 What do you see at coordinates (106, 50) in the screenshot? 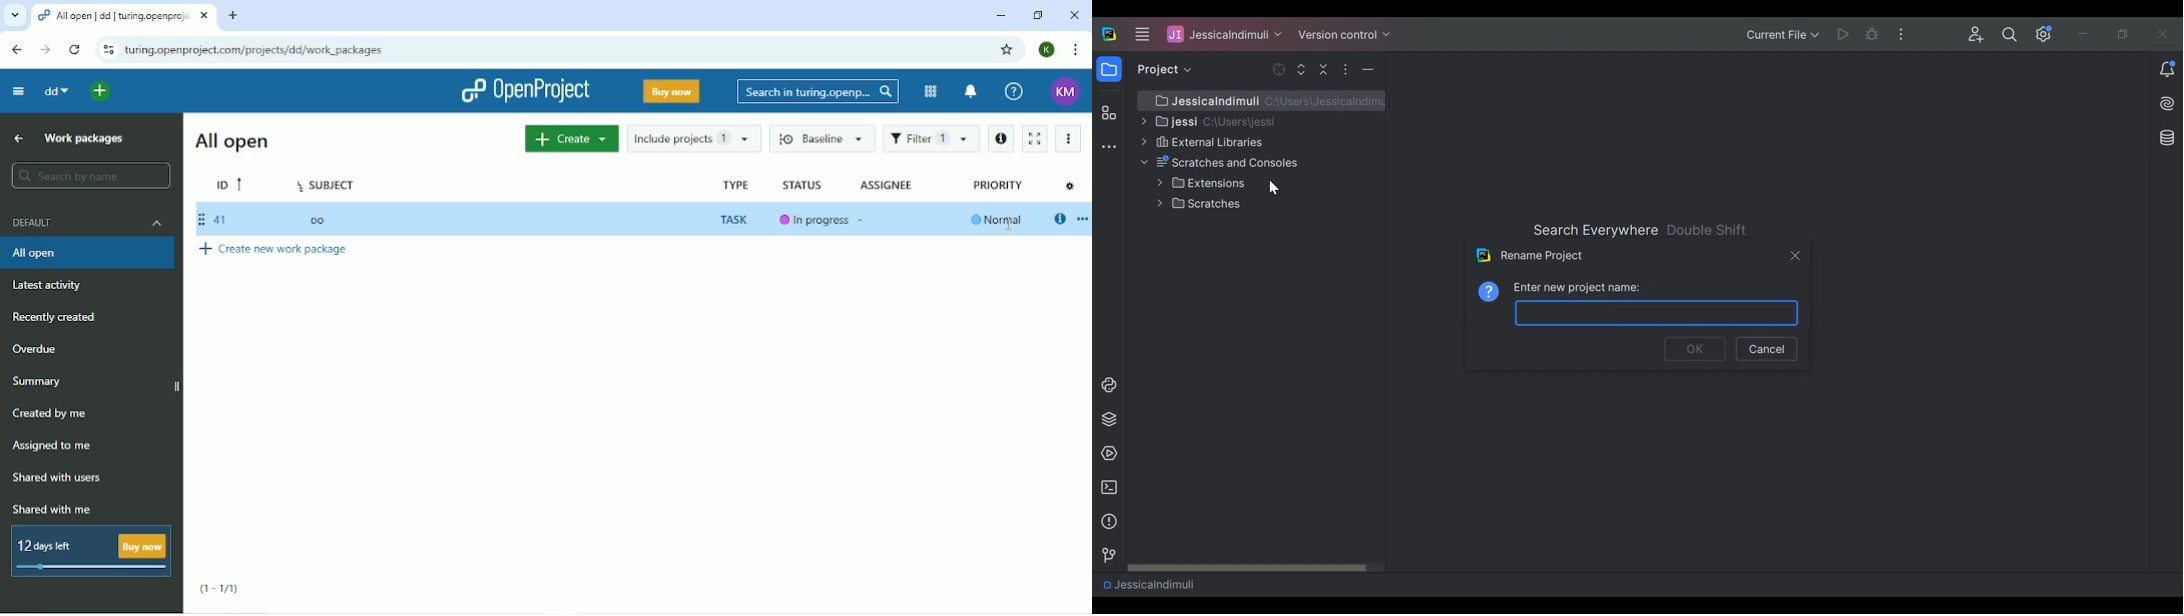
I see `View site information` at bounding box center [106, 50].